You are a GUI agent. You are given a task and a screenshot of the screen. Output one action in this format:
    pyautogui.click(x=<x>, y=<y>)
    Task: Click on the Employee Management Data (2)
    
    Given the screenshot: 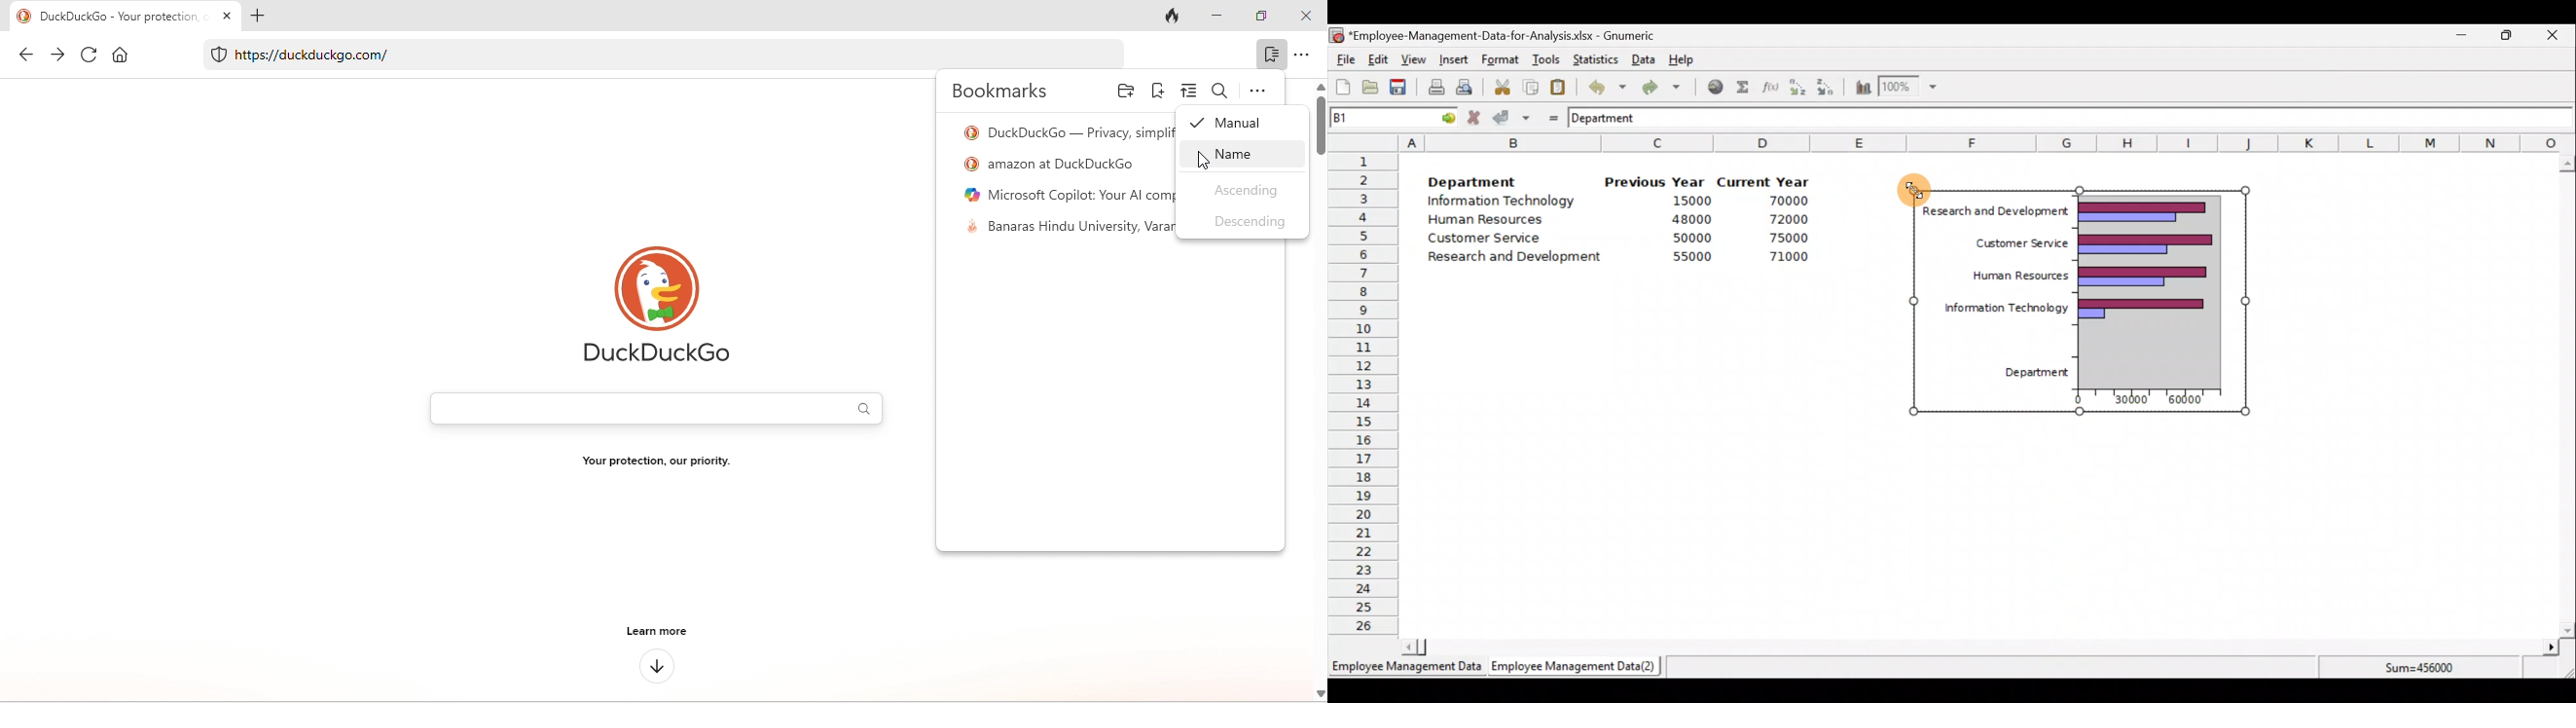 What is the action you would take?
    pyautogui.click(x=1577, y=667)
    